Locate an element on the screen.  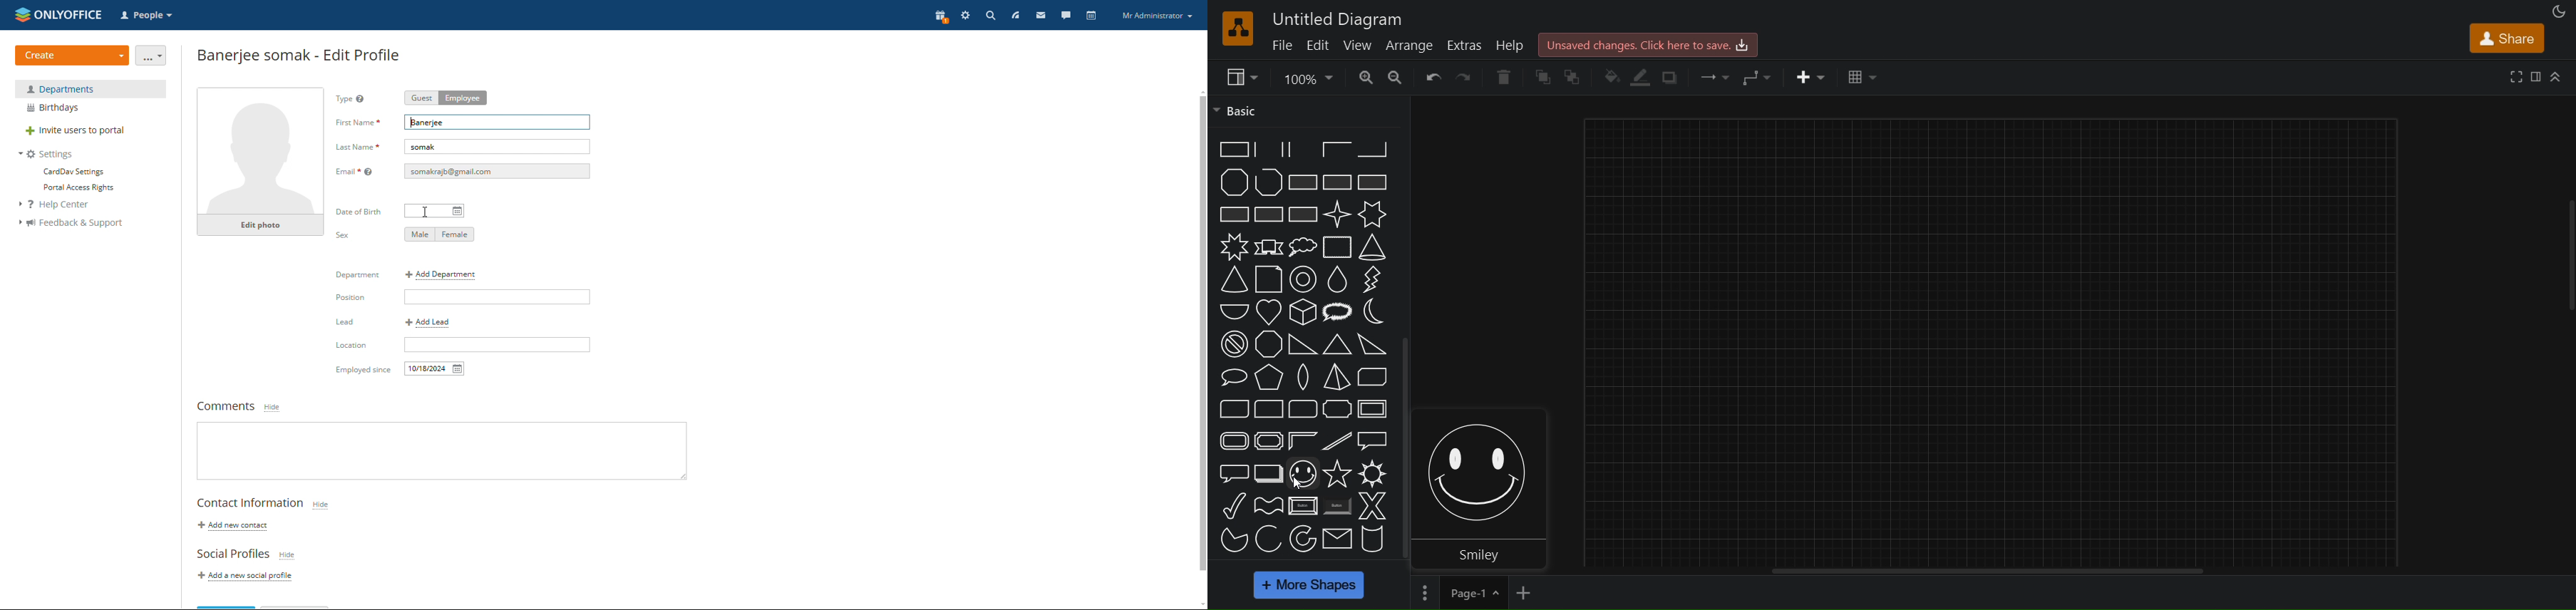
profile photo is located at coordinates (261, 151).